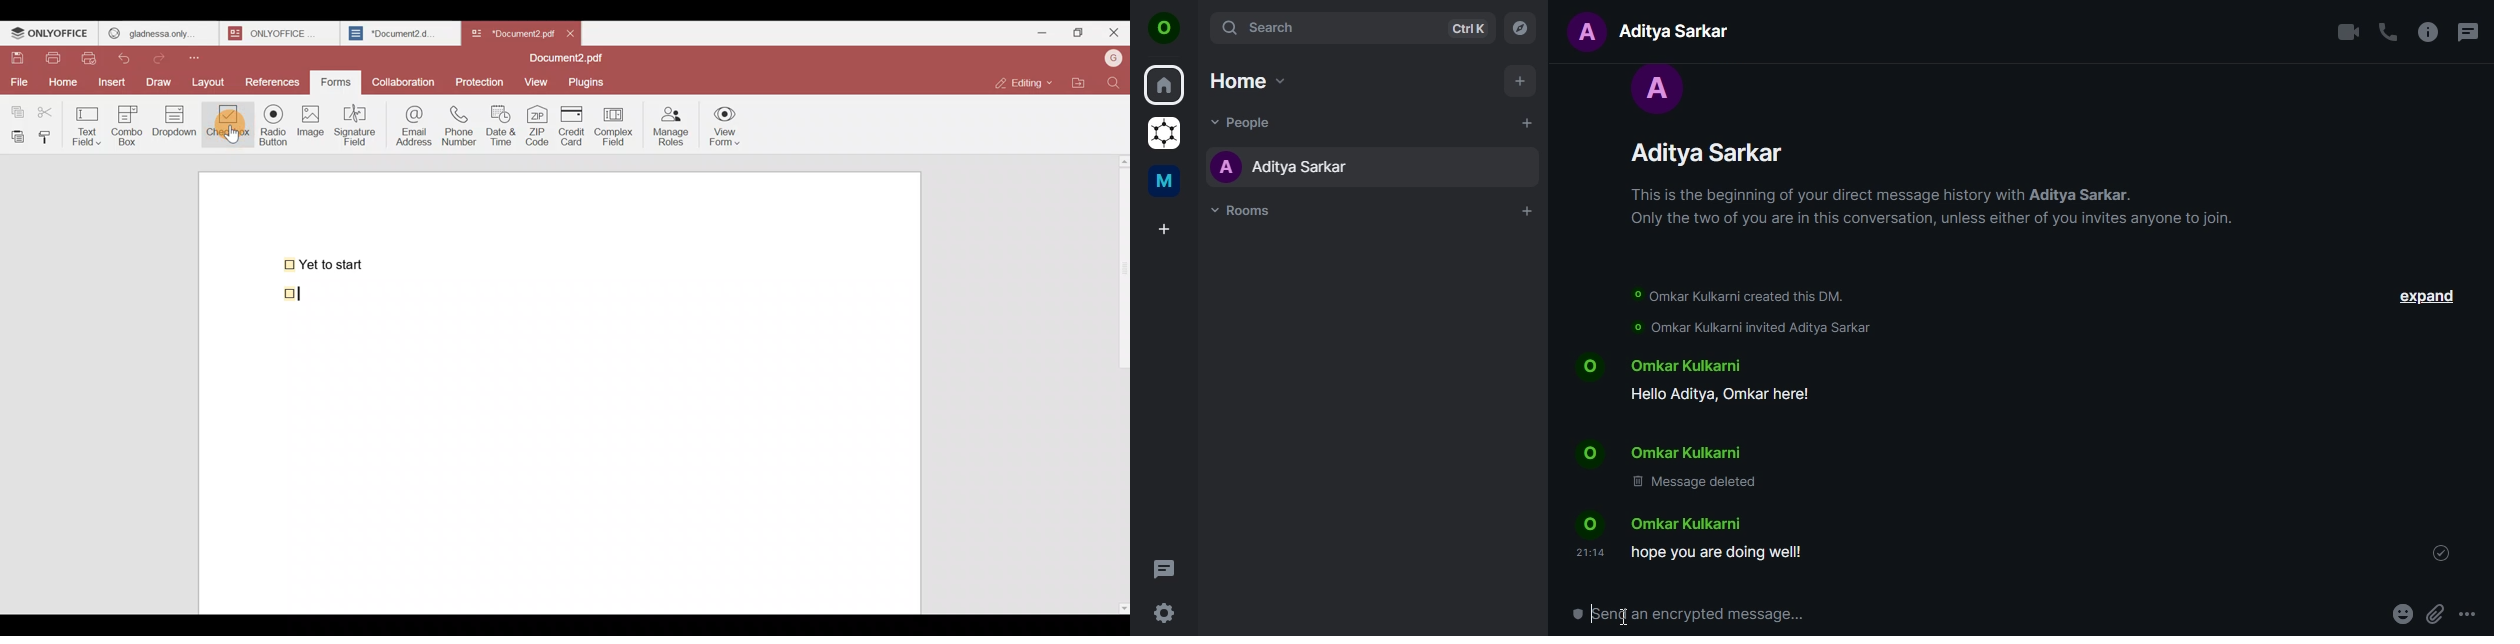 The width and height of the screenshot is (2520, 644). I want to click on Find, so click(1114, 82).